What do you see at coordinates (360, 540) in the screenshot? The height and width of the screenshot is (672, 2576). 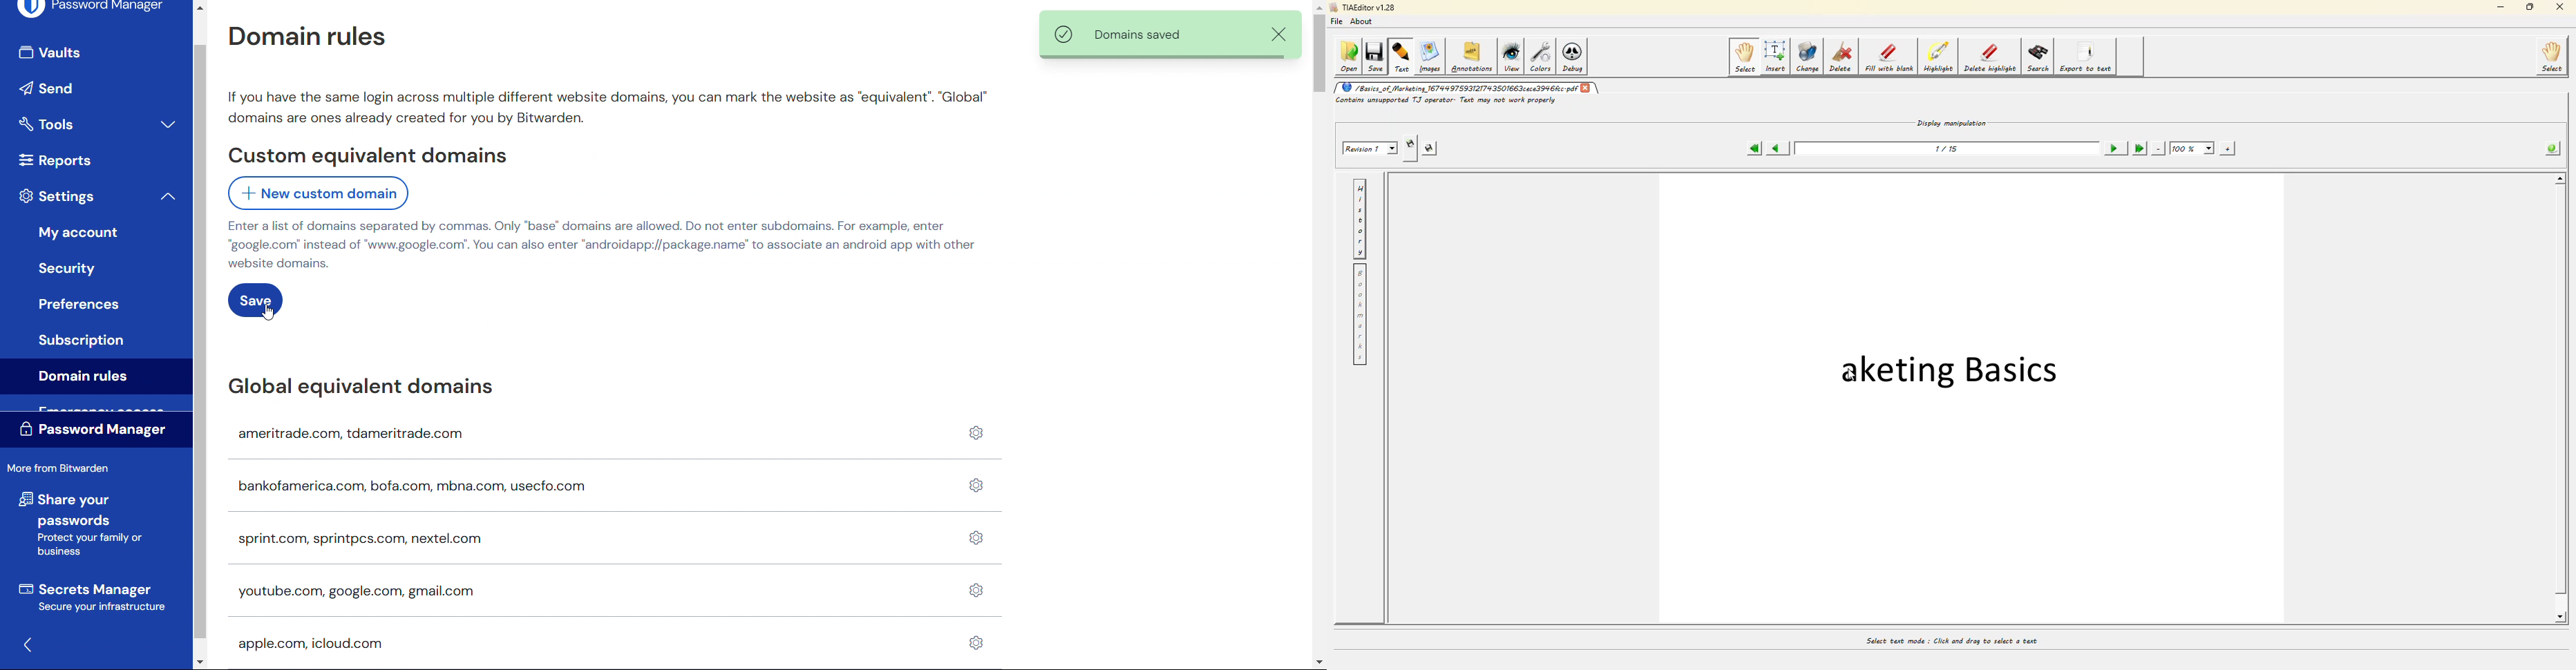 I see `sprint.com, sprintpcs.com, nextel.com` at bounding box center [360, 540].